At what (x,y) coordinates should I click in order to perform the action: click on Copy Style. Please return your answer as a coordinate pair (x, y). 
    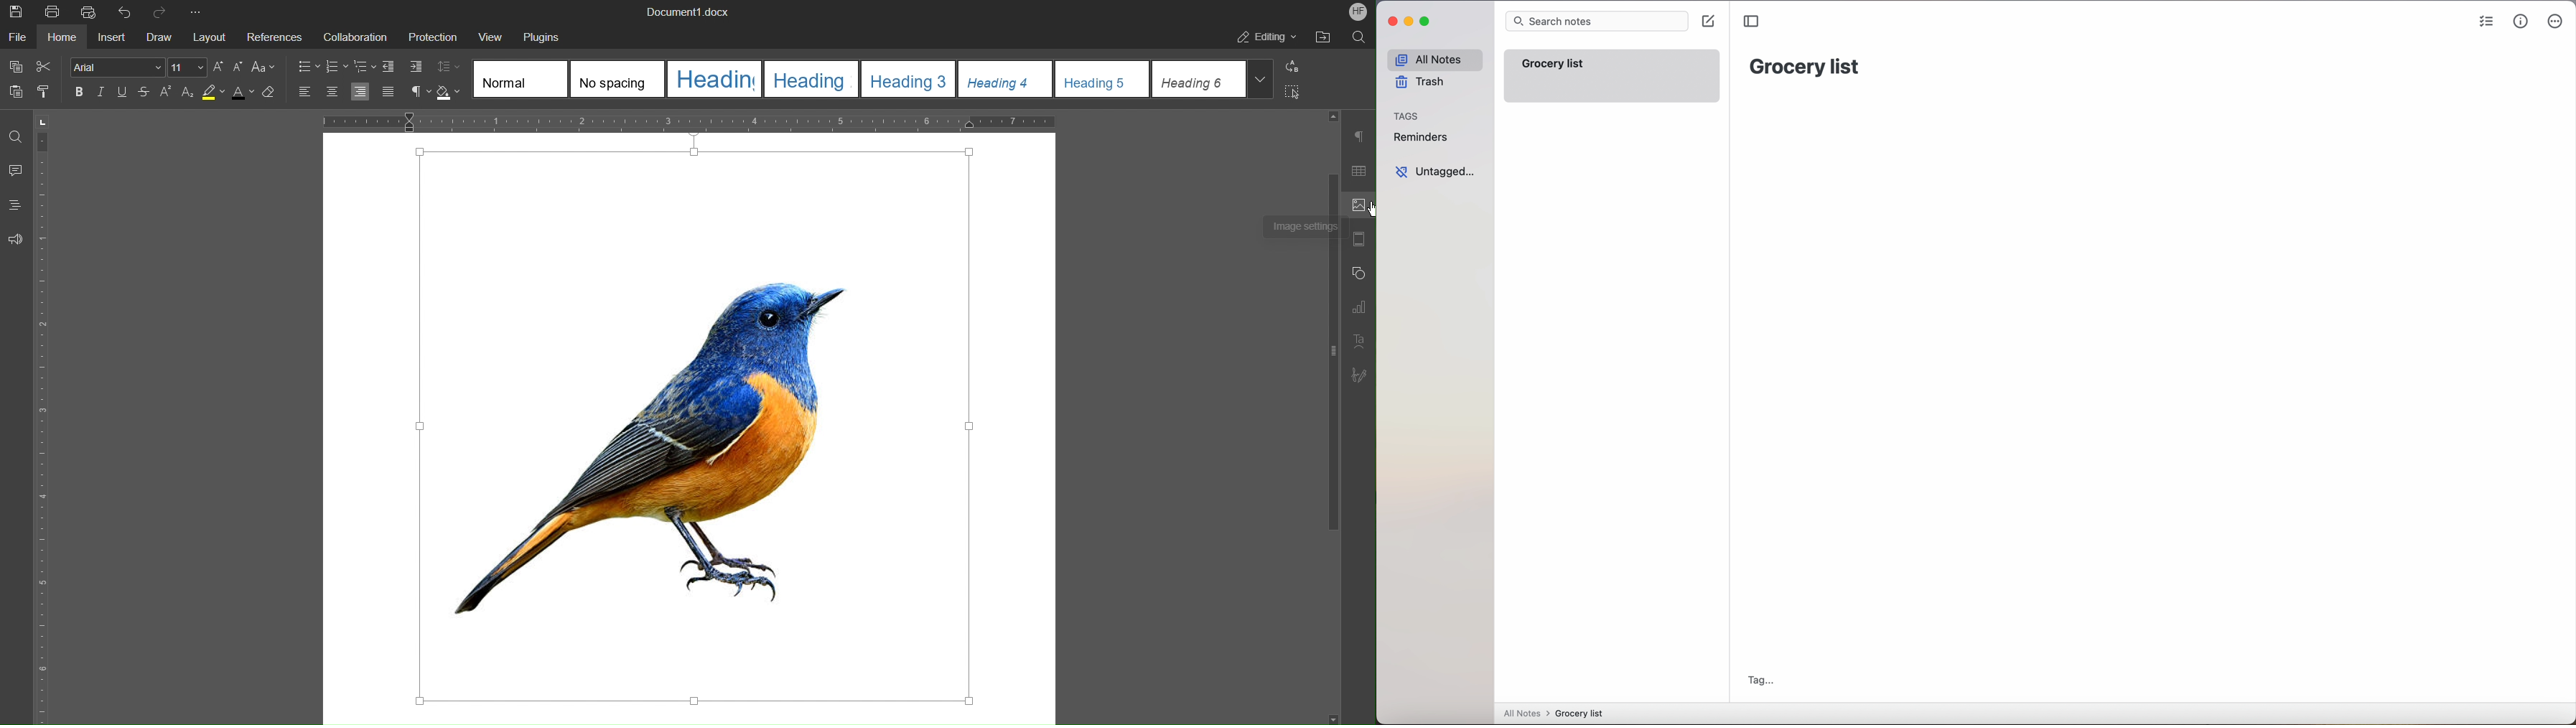
    Looking at the image, I should click on (46, 91).